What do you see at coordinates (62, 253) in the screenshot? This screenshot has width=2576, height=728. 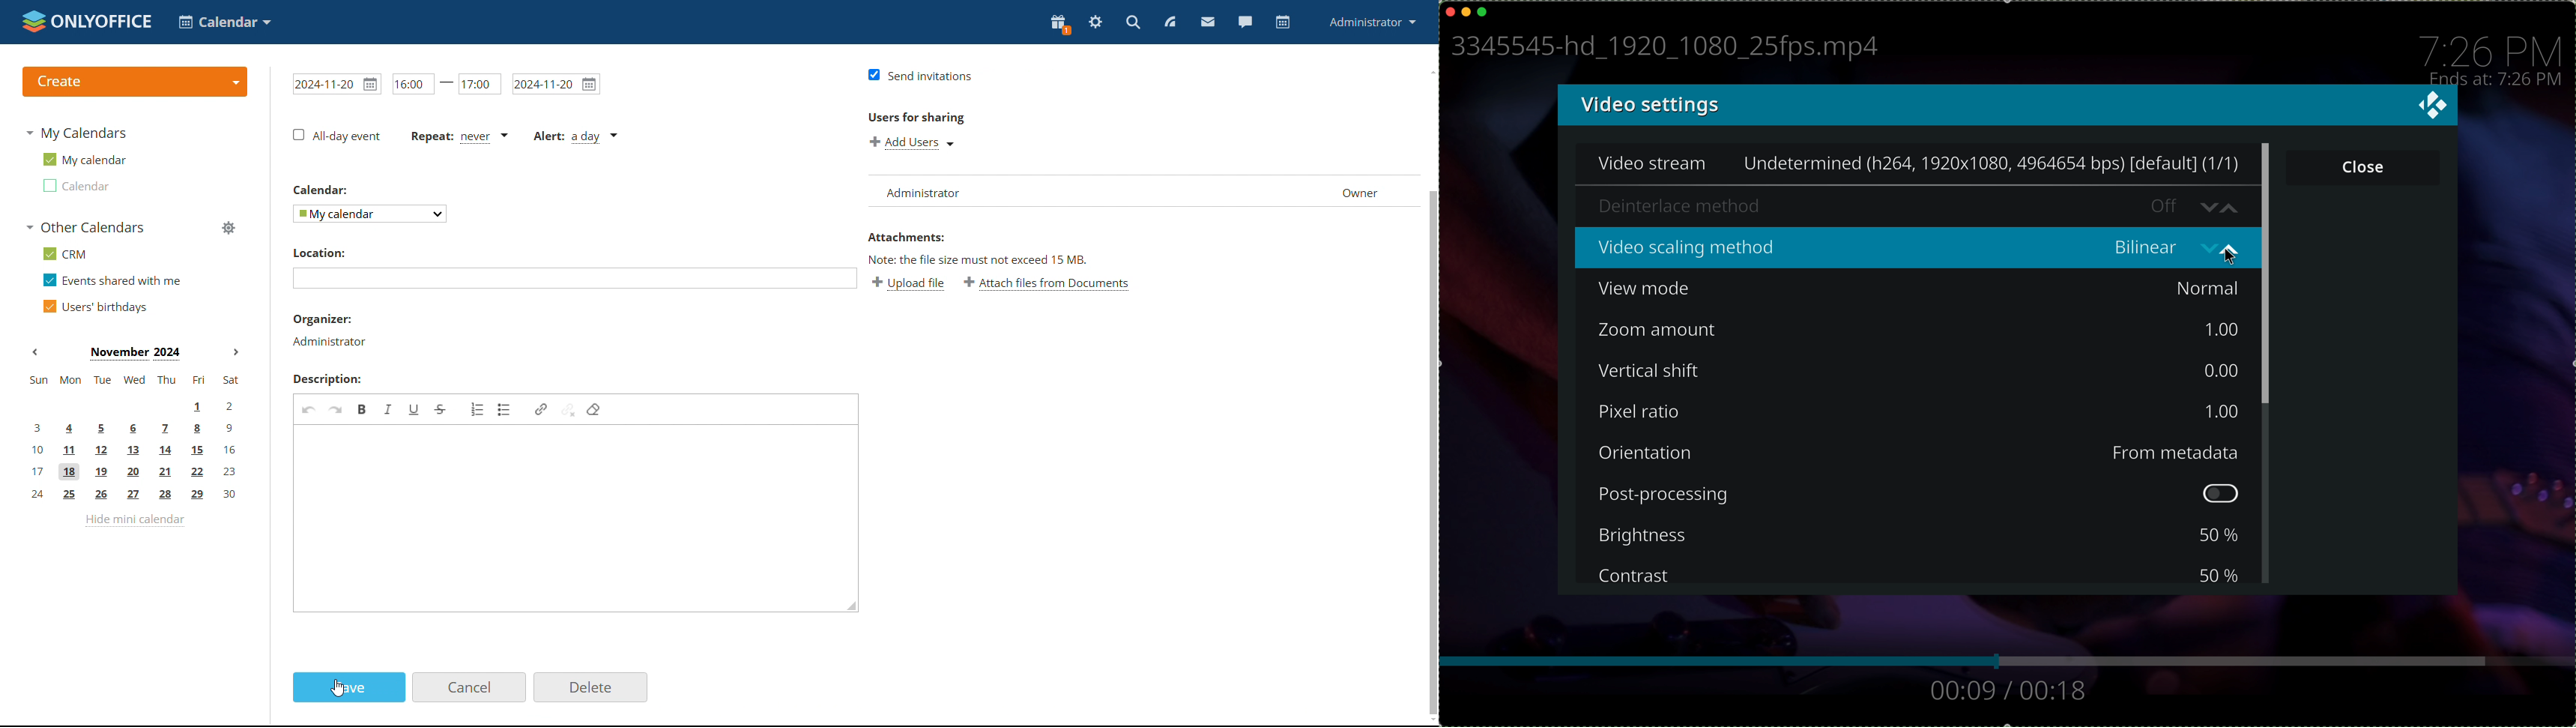 I see `crm` at bounding box center [62, 253].